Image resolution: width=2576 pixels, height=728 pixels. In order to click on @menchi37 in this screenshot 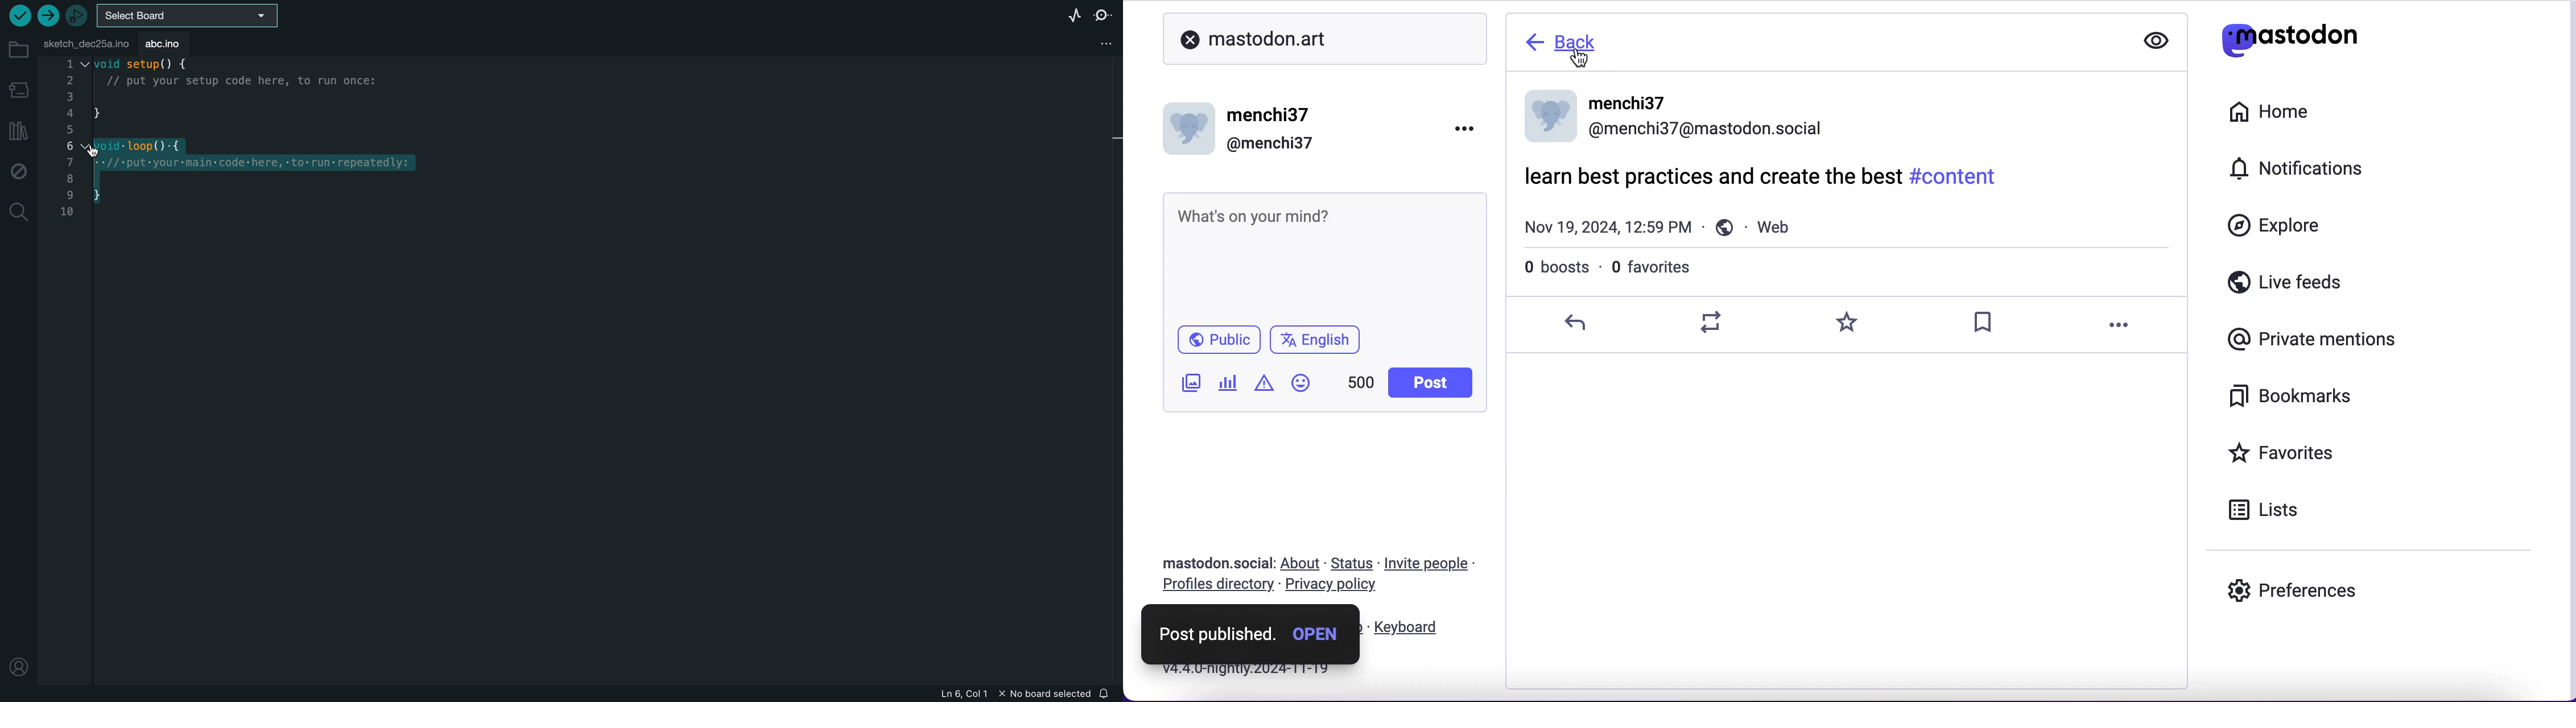, I will do `click(1270, 144)`.